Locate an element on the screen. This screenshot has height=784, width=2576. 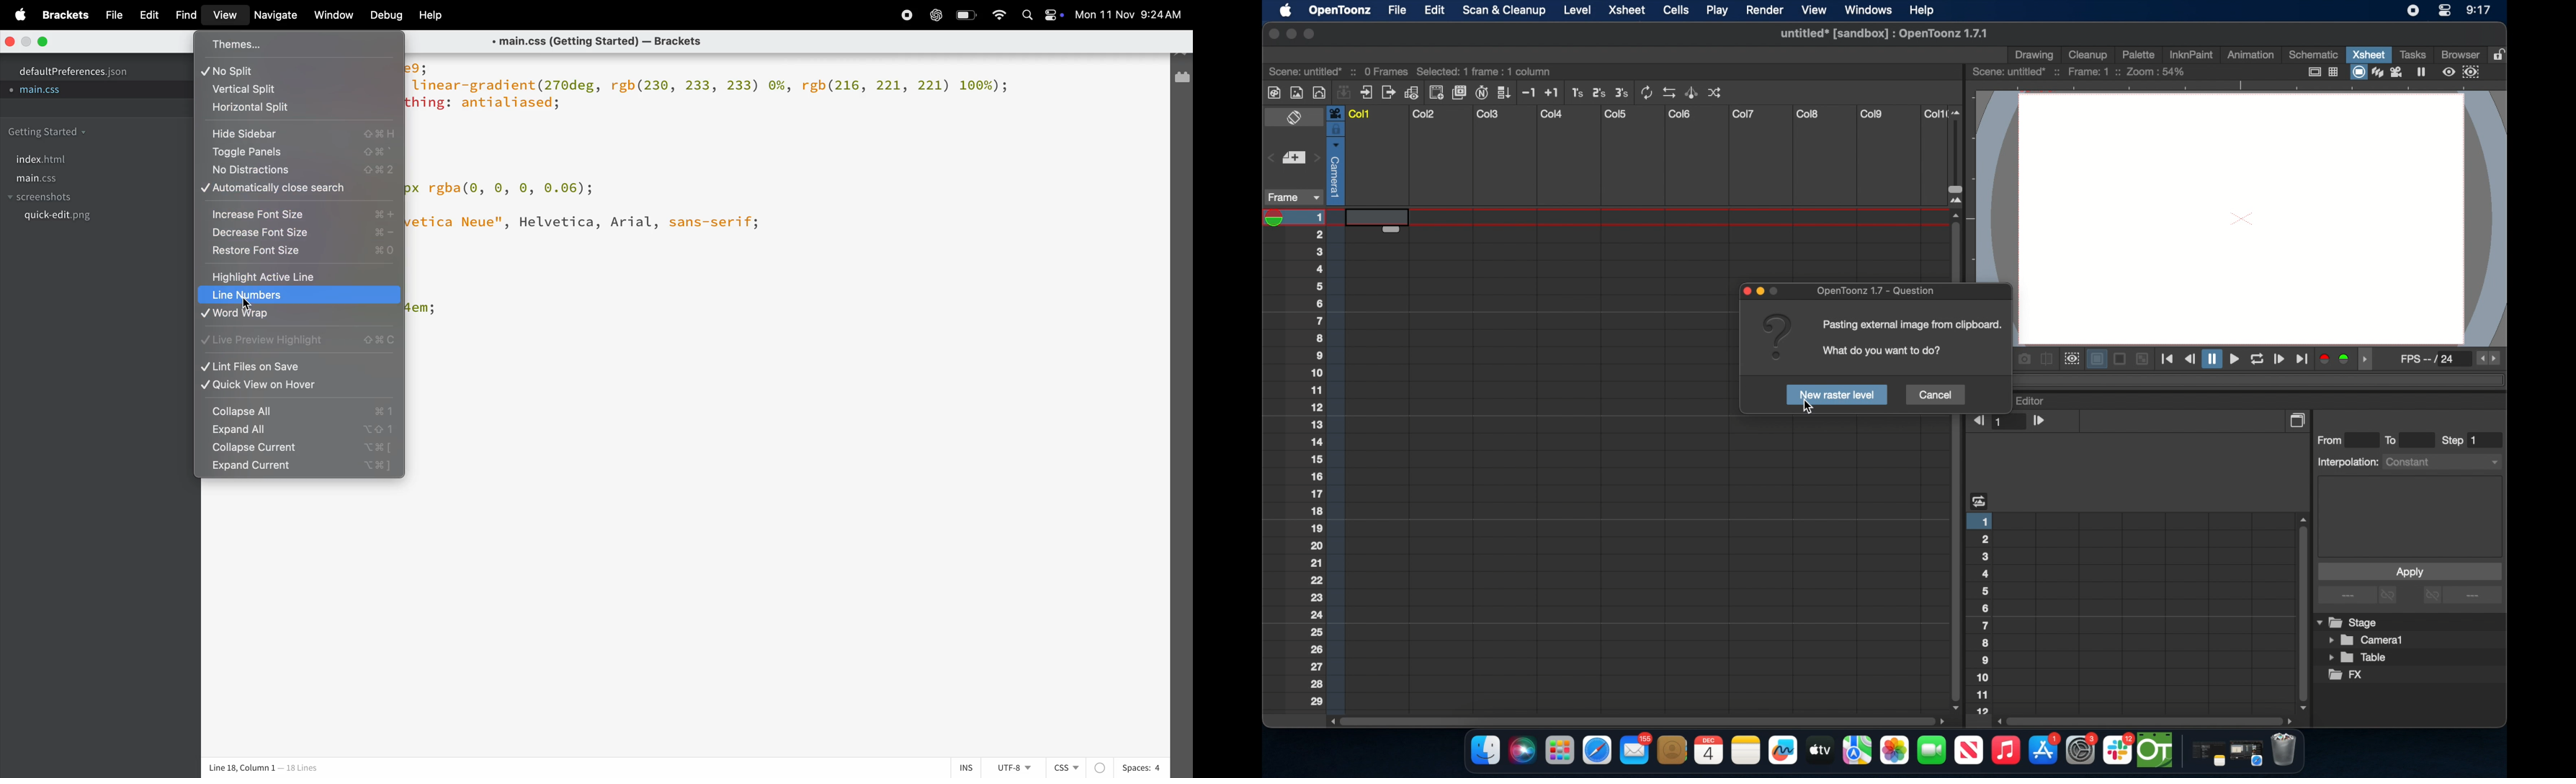
edit is located at coordinates (145, 14).